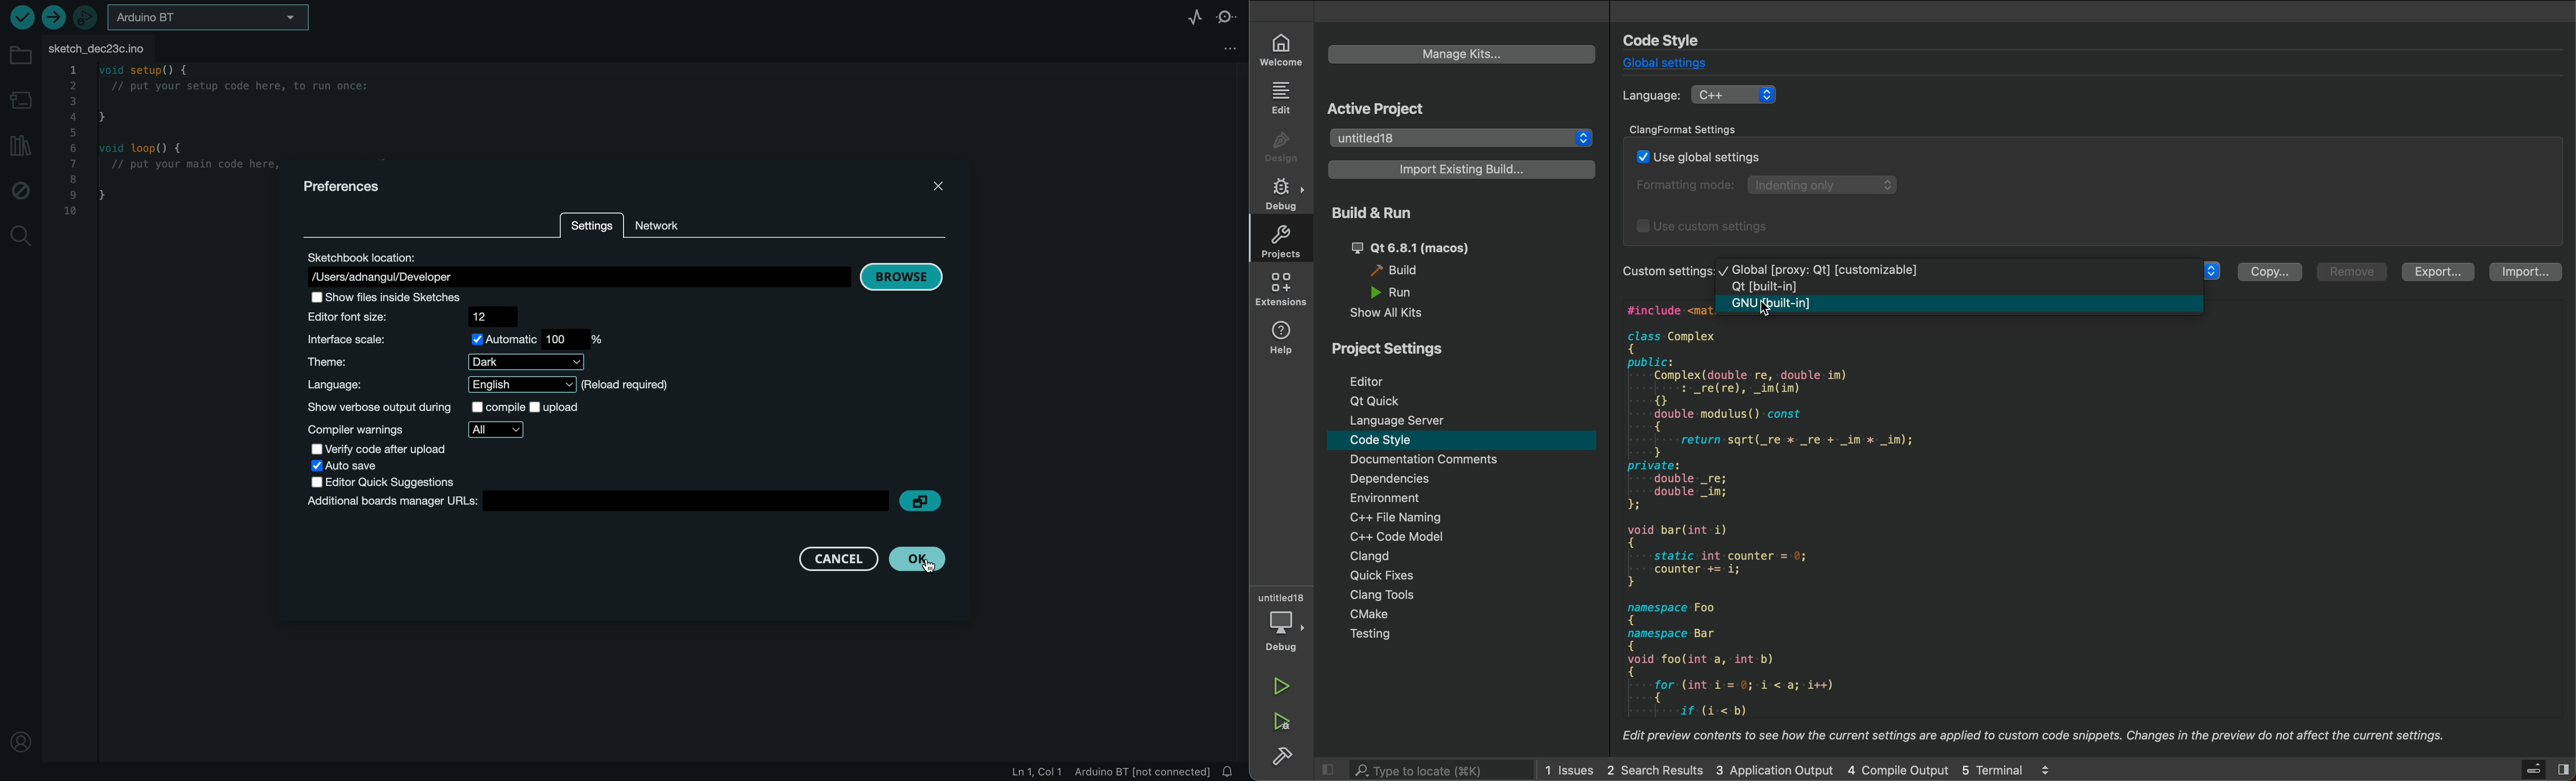  I want to click on welcome, so click(1282, 50).